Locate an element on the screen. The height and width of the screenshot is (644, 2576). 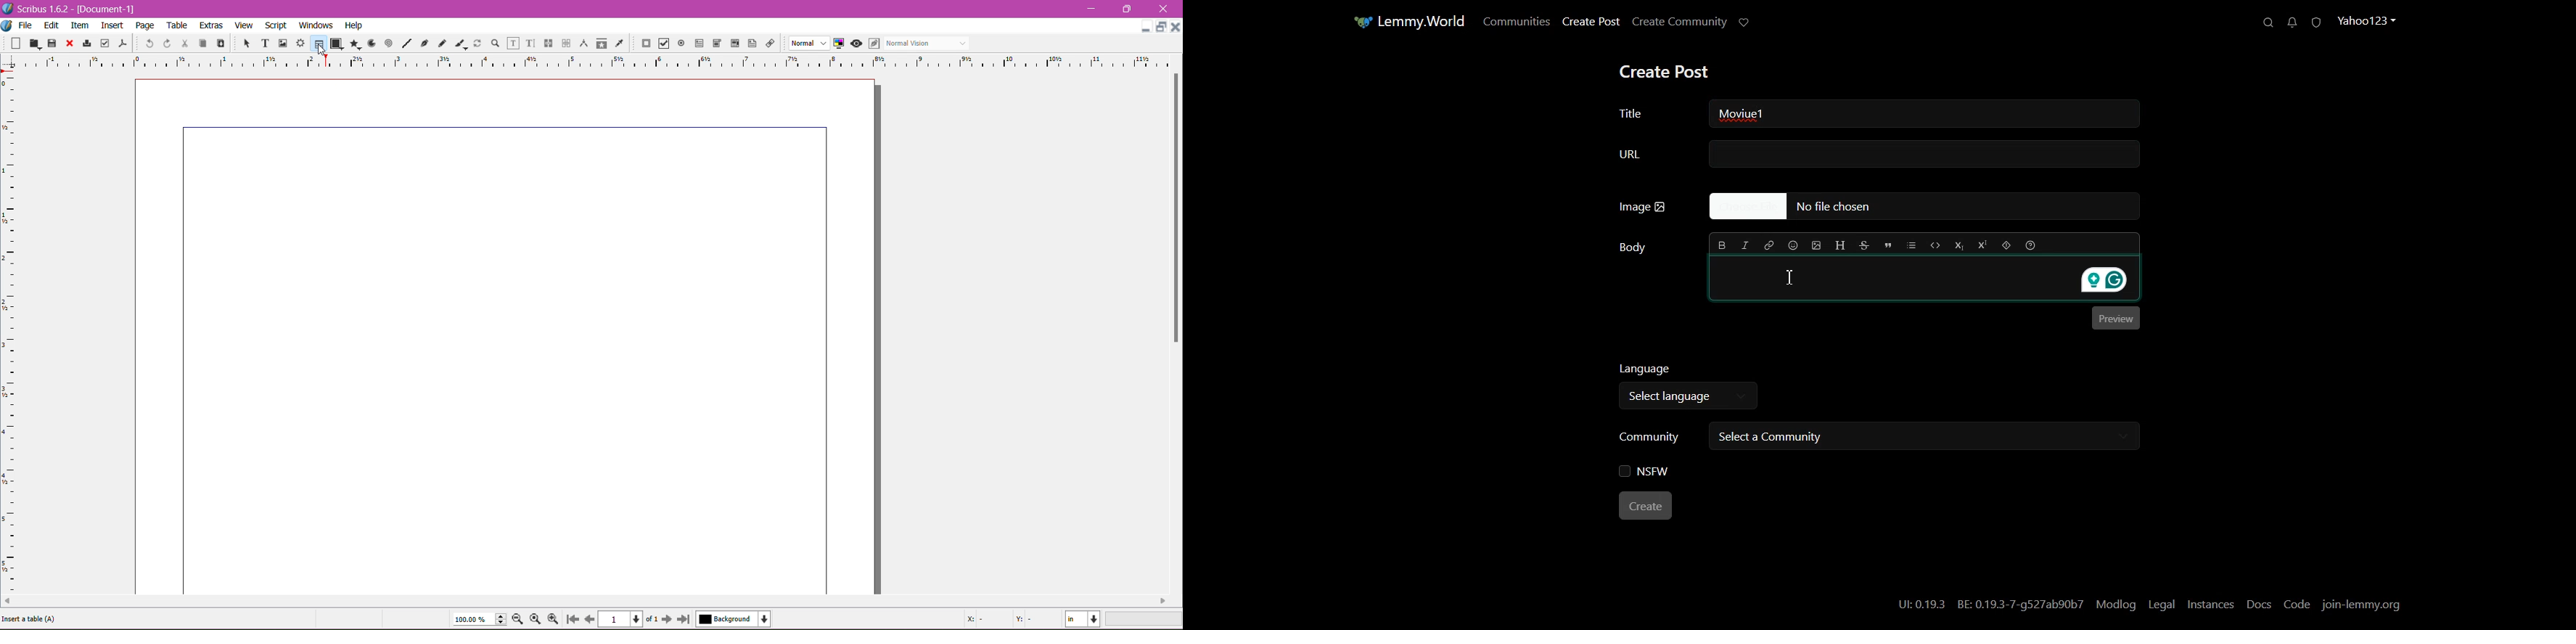
Body is located at coordinates (1633, 248).